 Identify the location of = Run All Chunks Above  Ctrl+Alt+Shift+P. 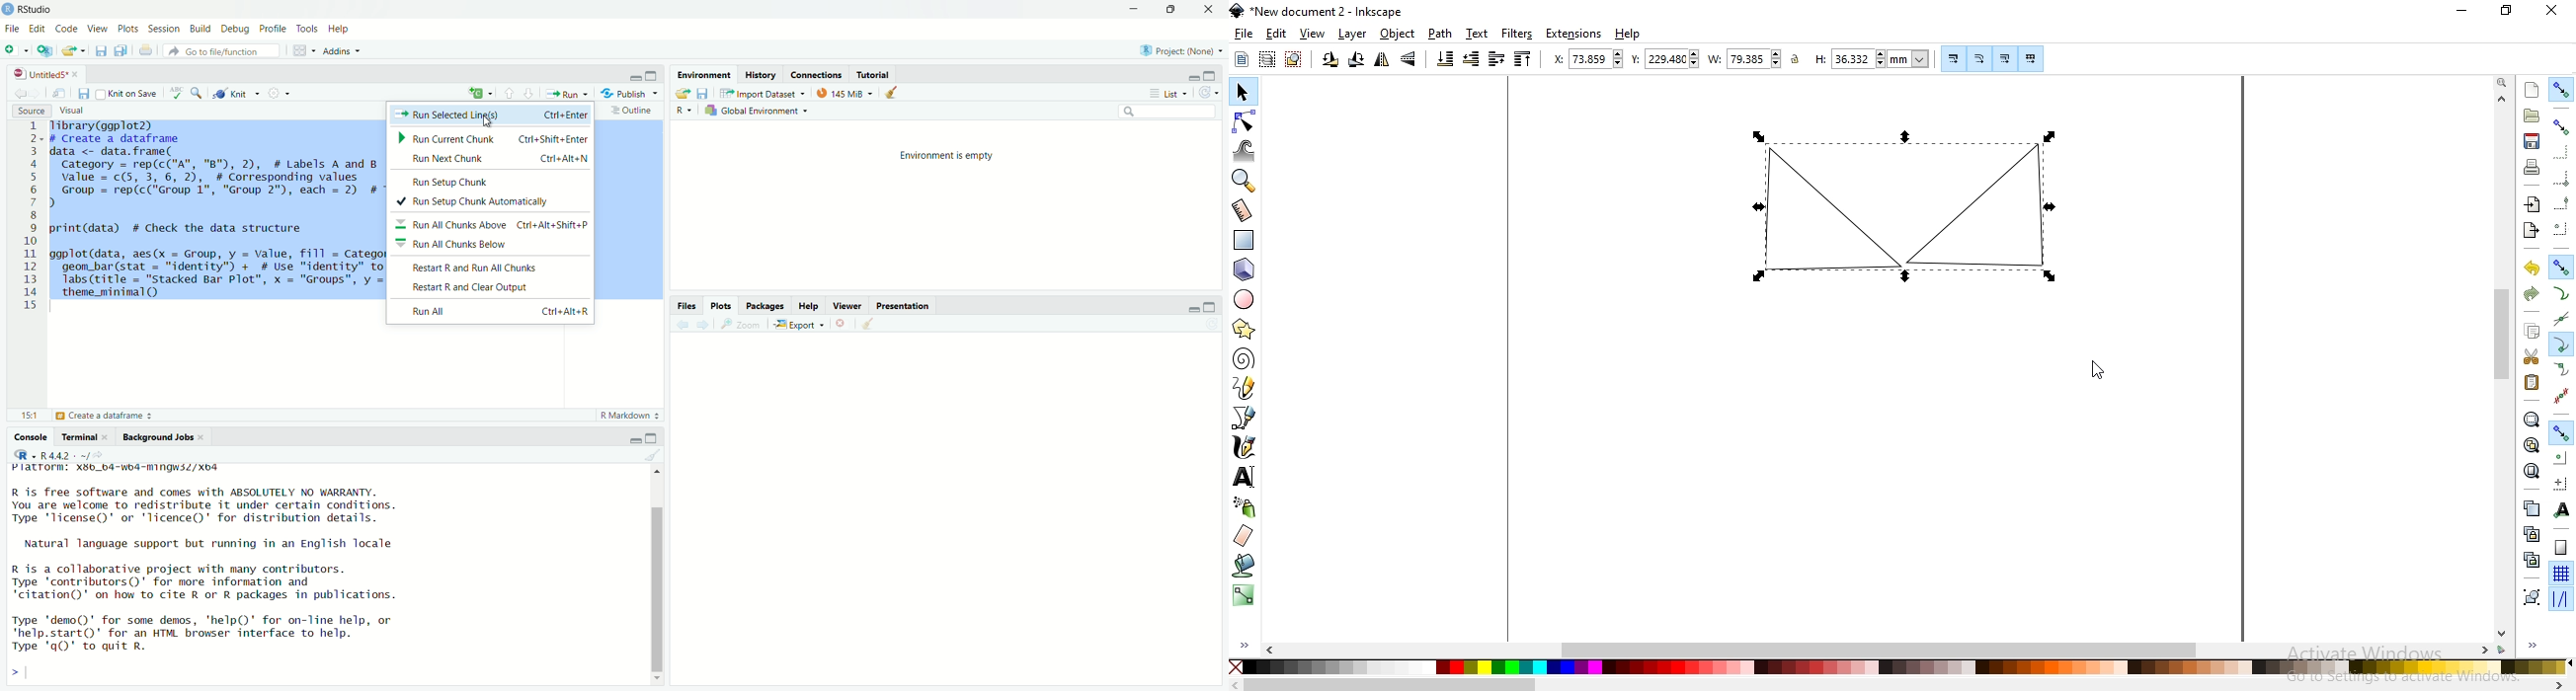
(493, 225).